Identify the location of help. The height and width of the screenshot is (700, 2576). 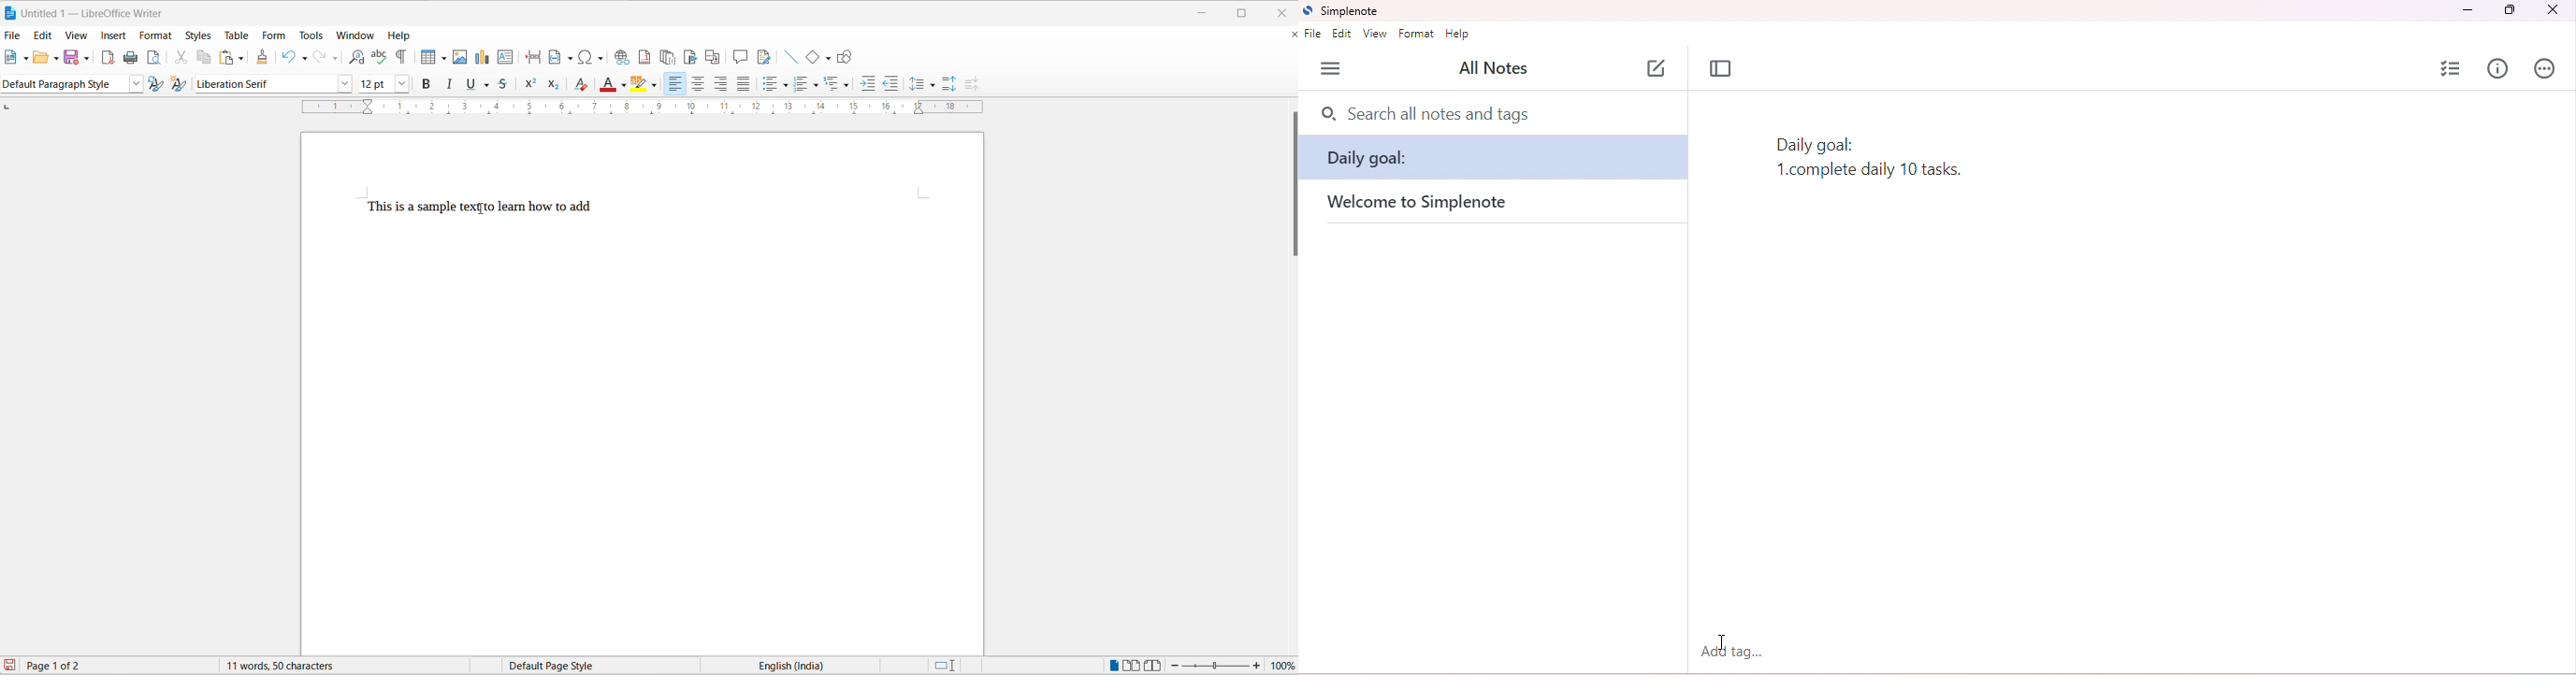
(1458, 33).